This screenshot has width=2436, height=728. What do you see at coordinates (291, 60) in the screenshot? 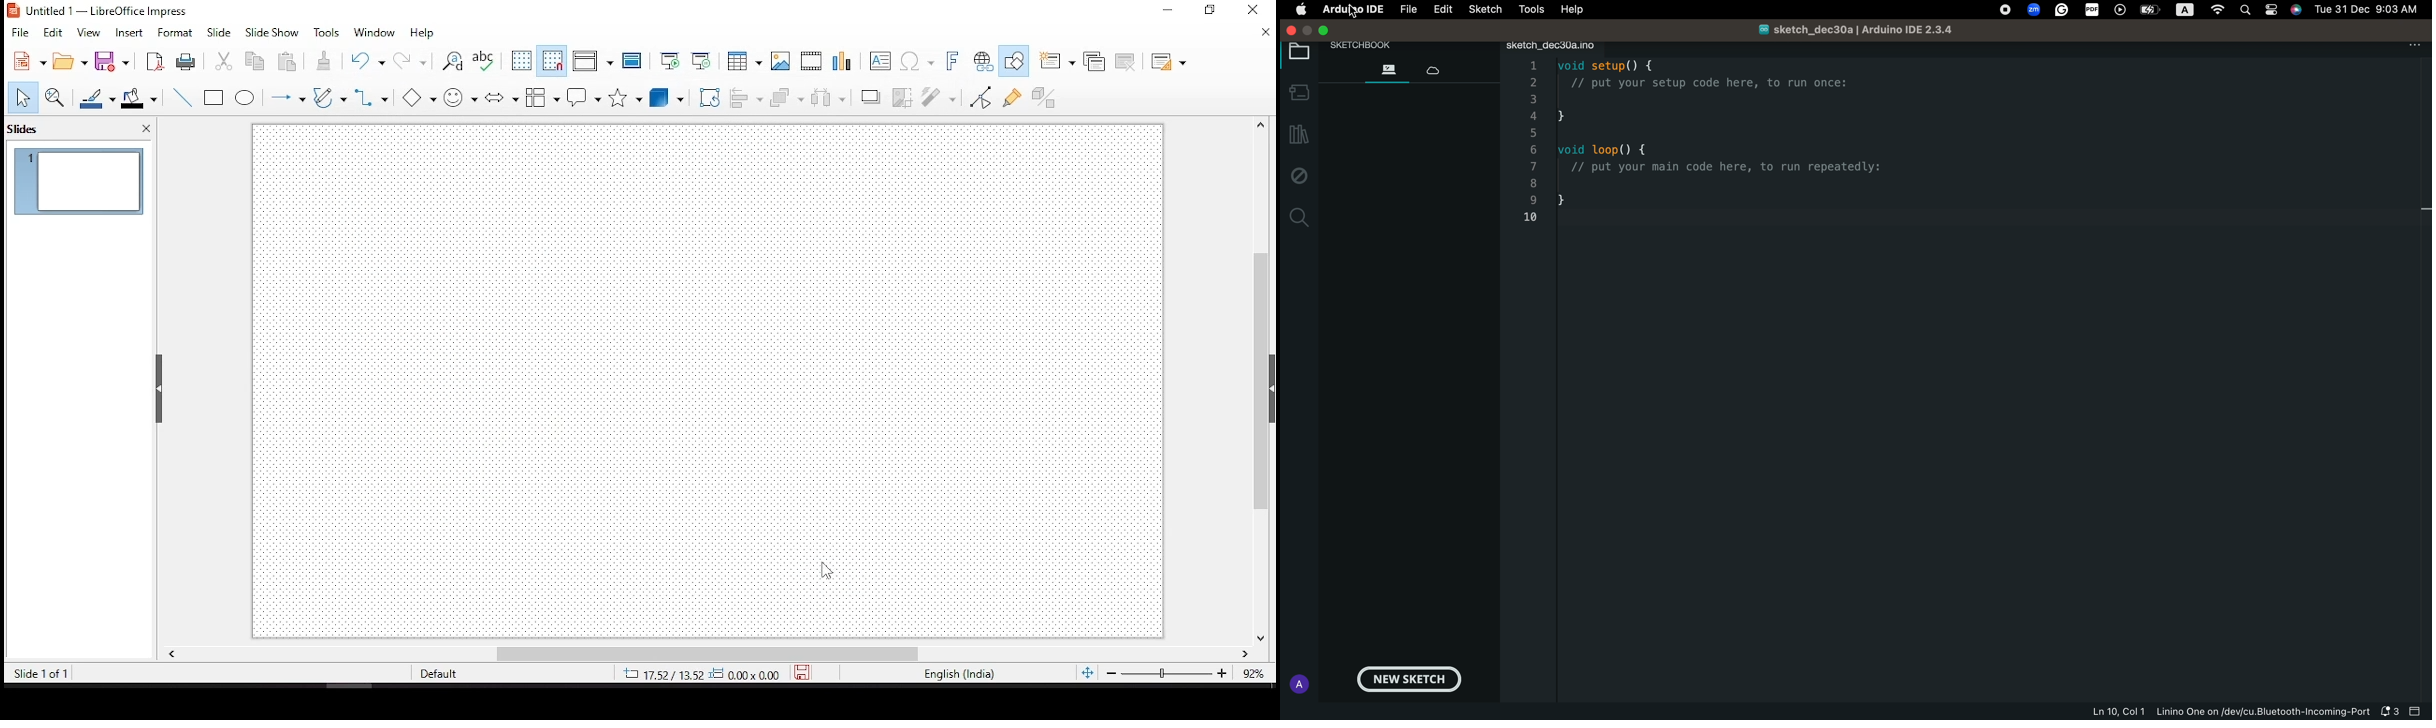
I see `paste` at bounding box center [291, 60].